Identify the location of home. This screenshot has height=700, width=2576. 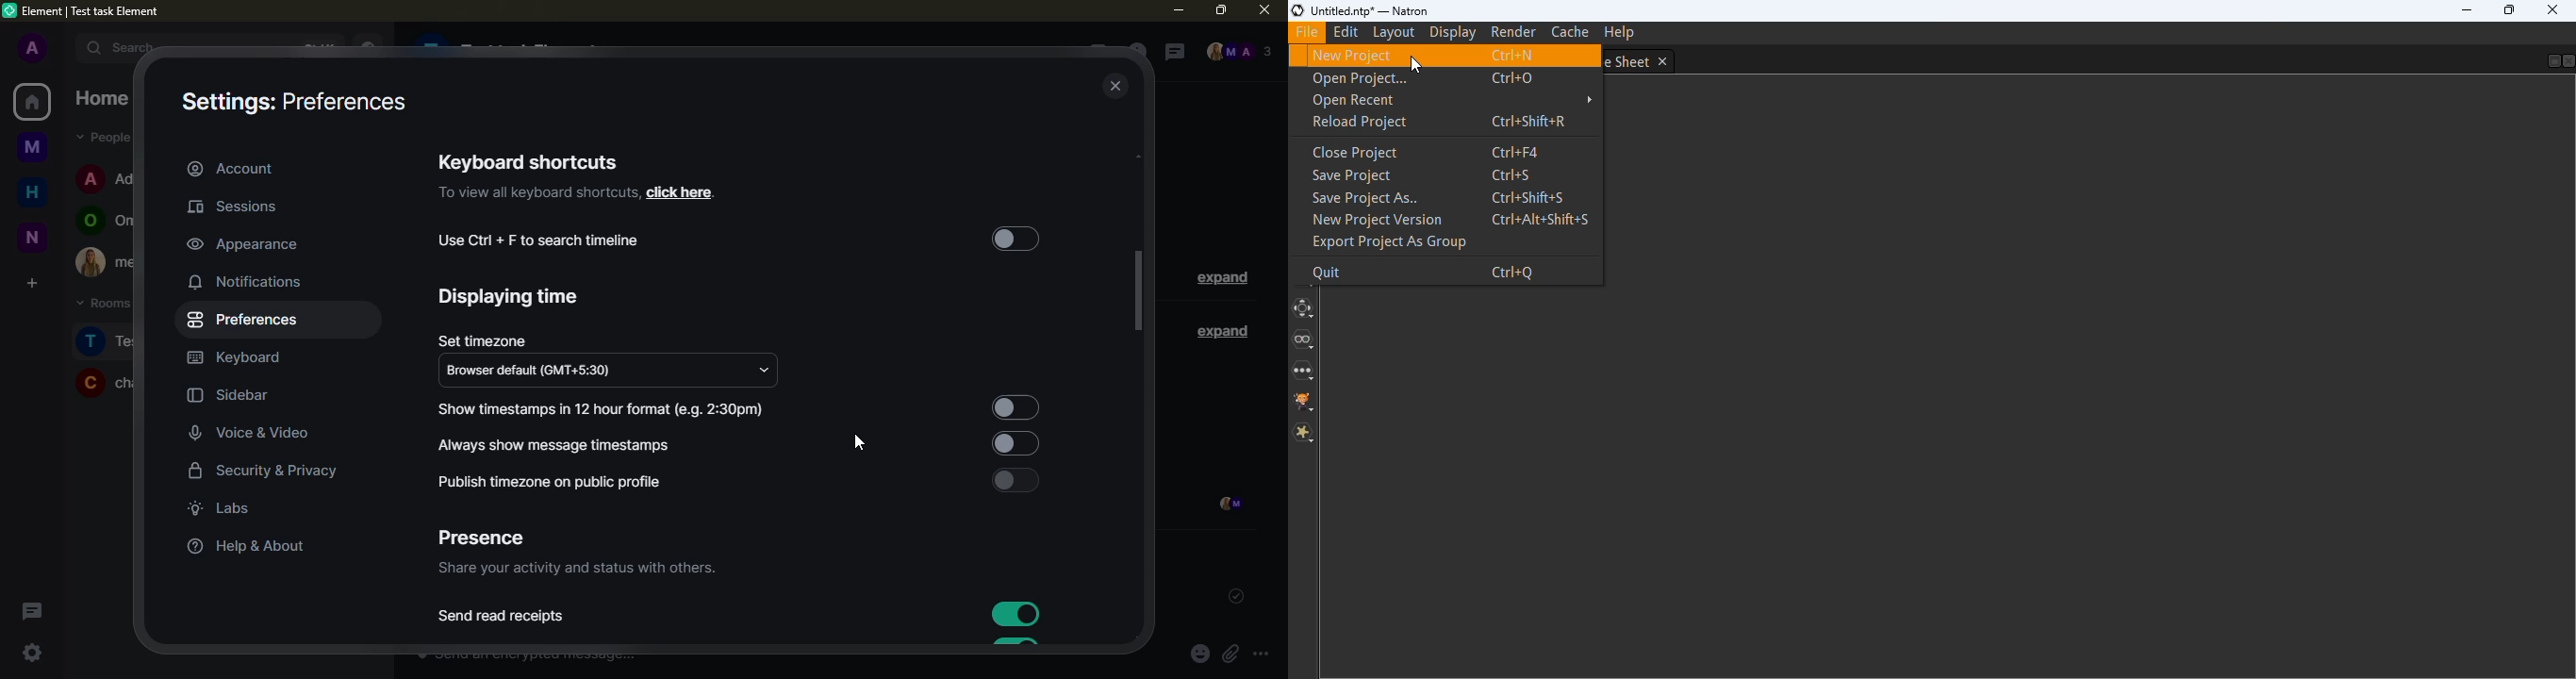
(33, 190).